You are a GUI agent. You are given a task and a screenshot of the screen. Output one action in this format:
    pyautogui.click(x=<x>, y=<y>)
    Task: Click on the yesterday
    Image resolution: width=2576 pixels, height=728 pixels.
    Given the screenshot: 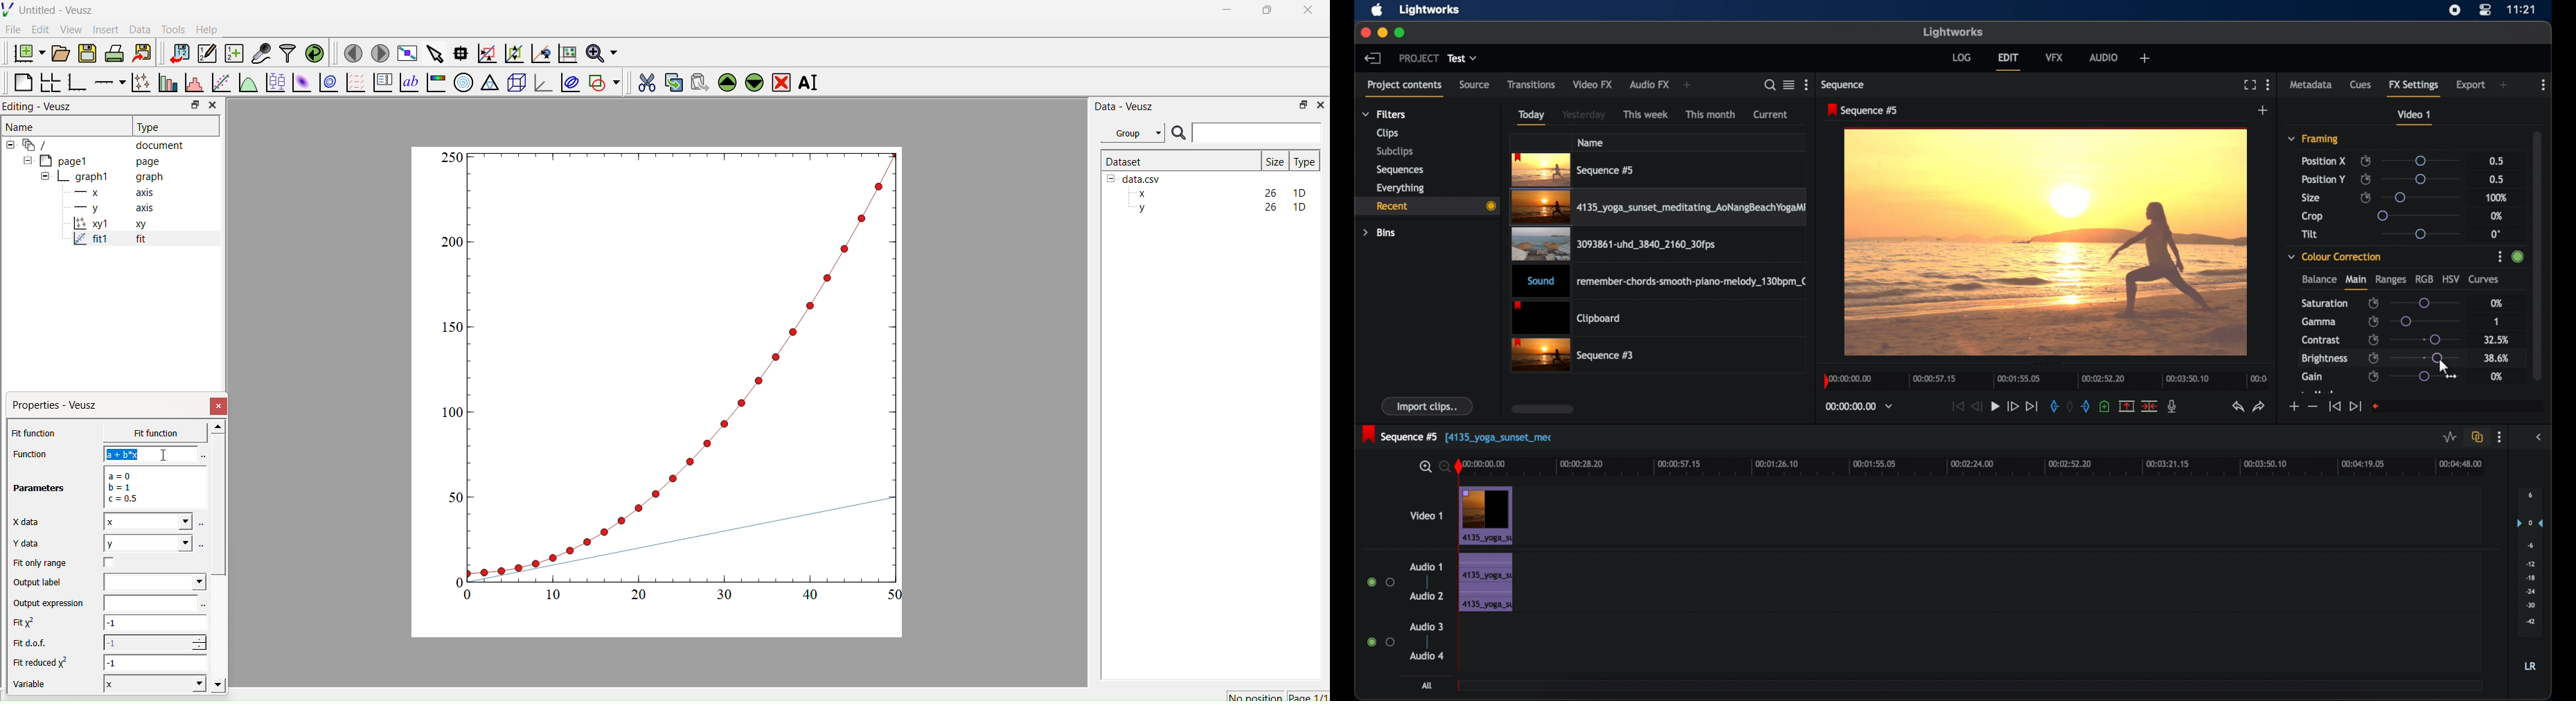 What is the action you would take?
    pyautogui.click(x=1584, y=115)
    